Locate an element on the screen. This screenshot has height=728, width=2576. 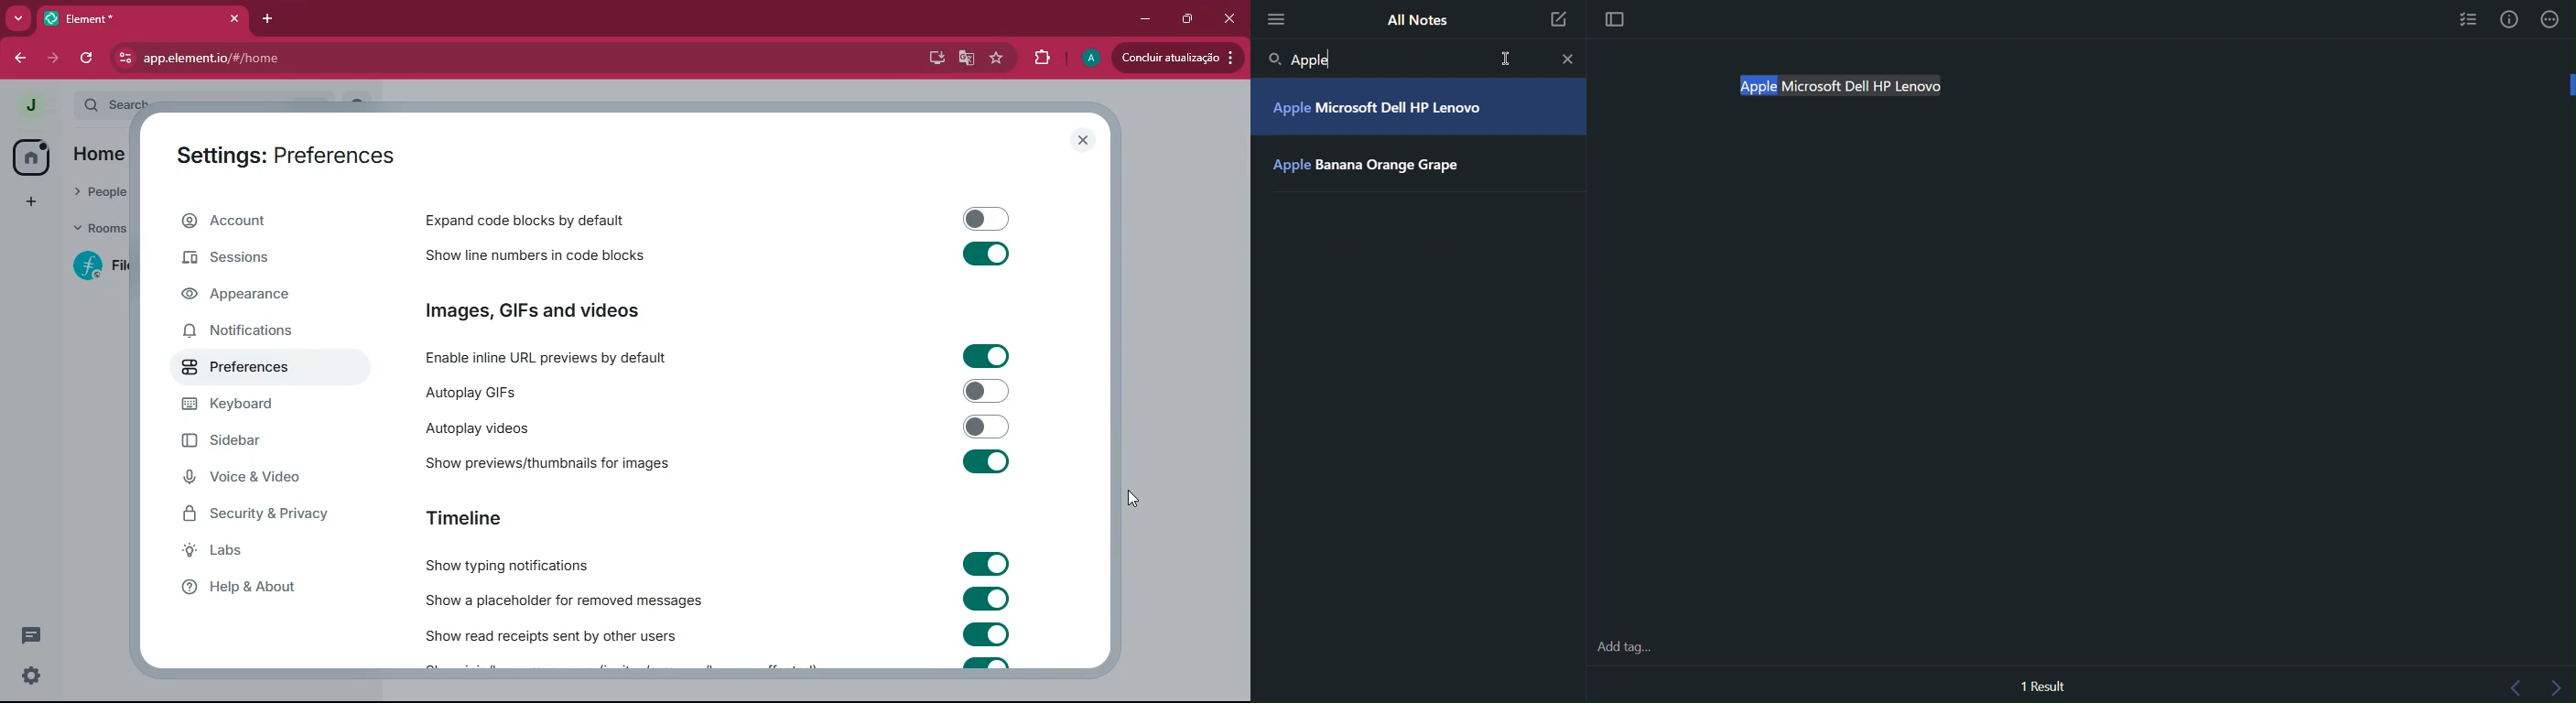
All Notes is located at coordinates (1417, 23).